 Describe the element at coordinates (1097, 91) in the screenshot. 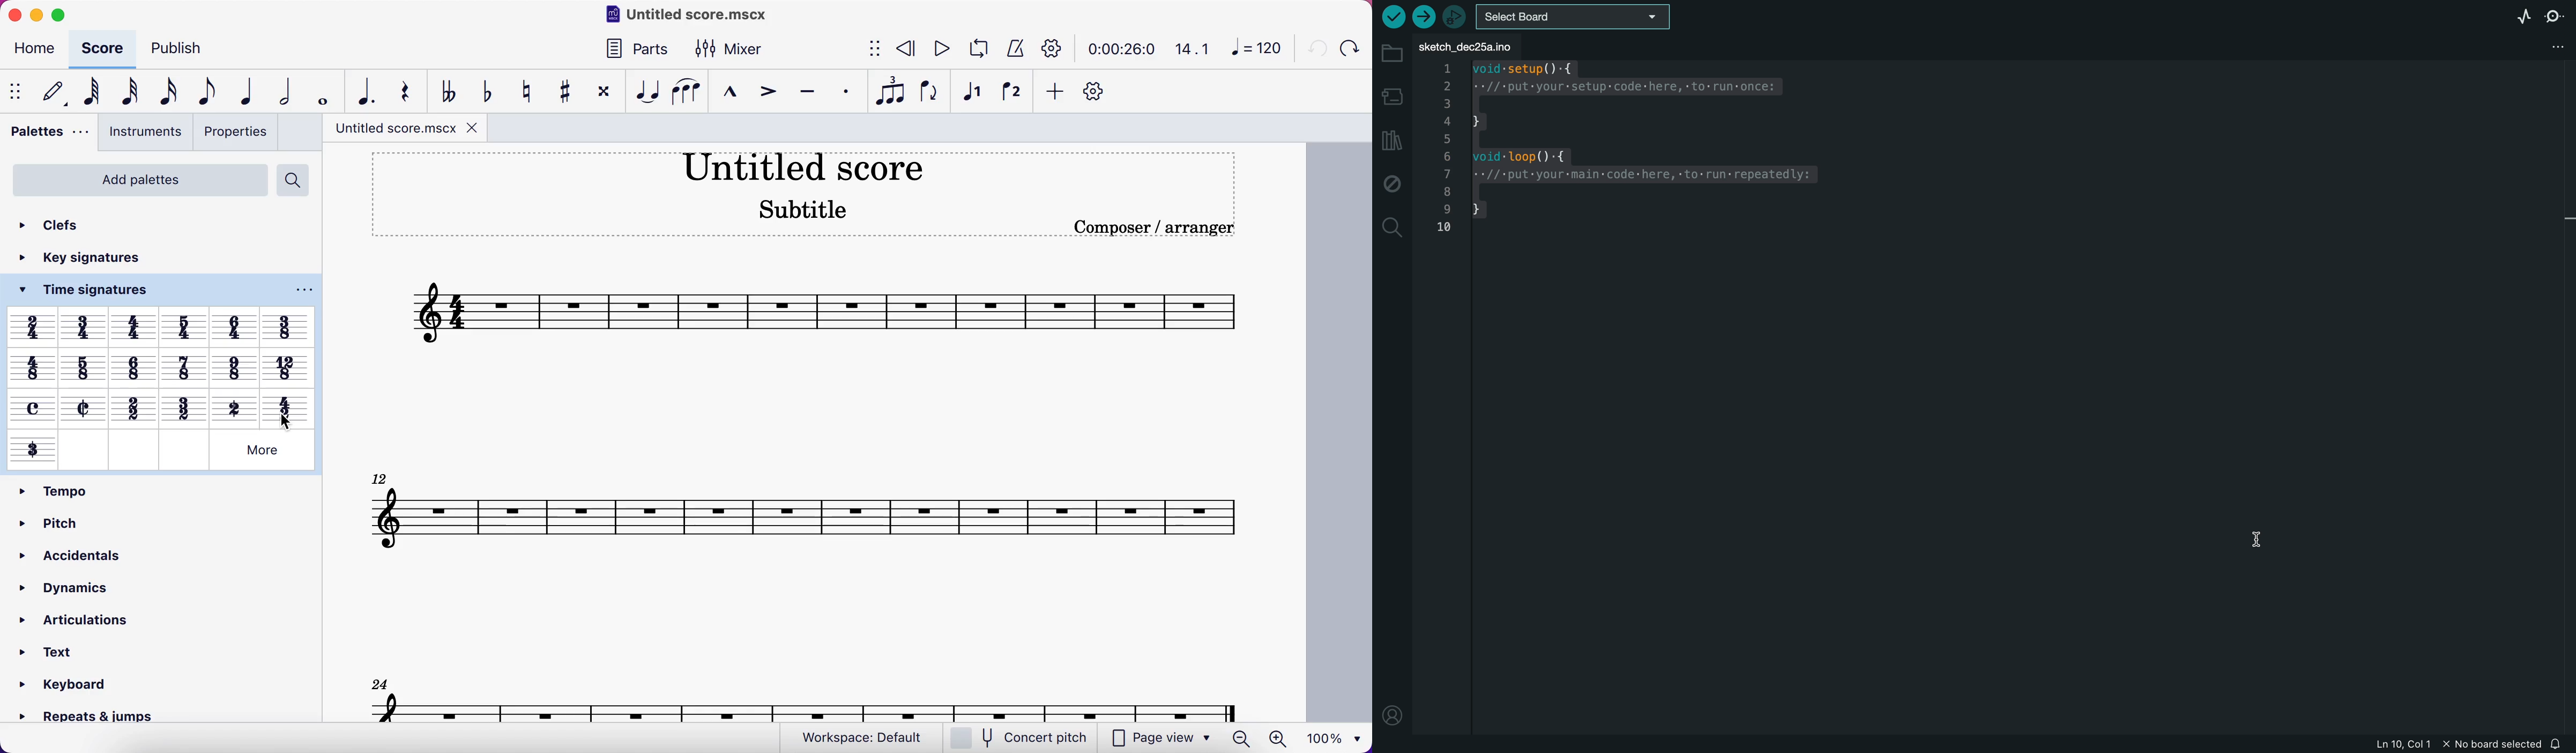

I see `customize toolbar` at that location.